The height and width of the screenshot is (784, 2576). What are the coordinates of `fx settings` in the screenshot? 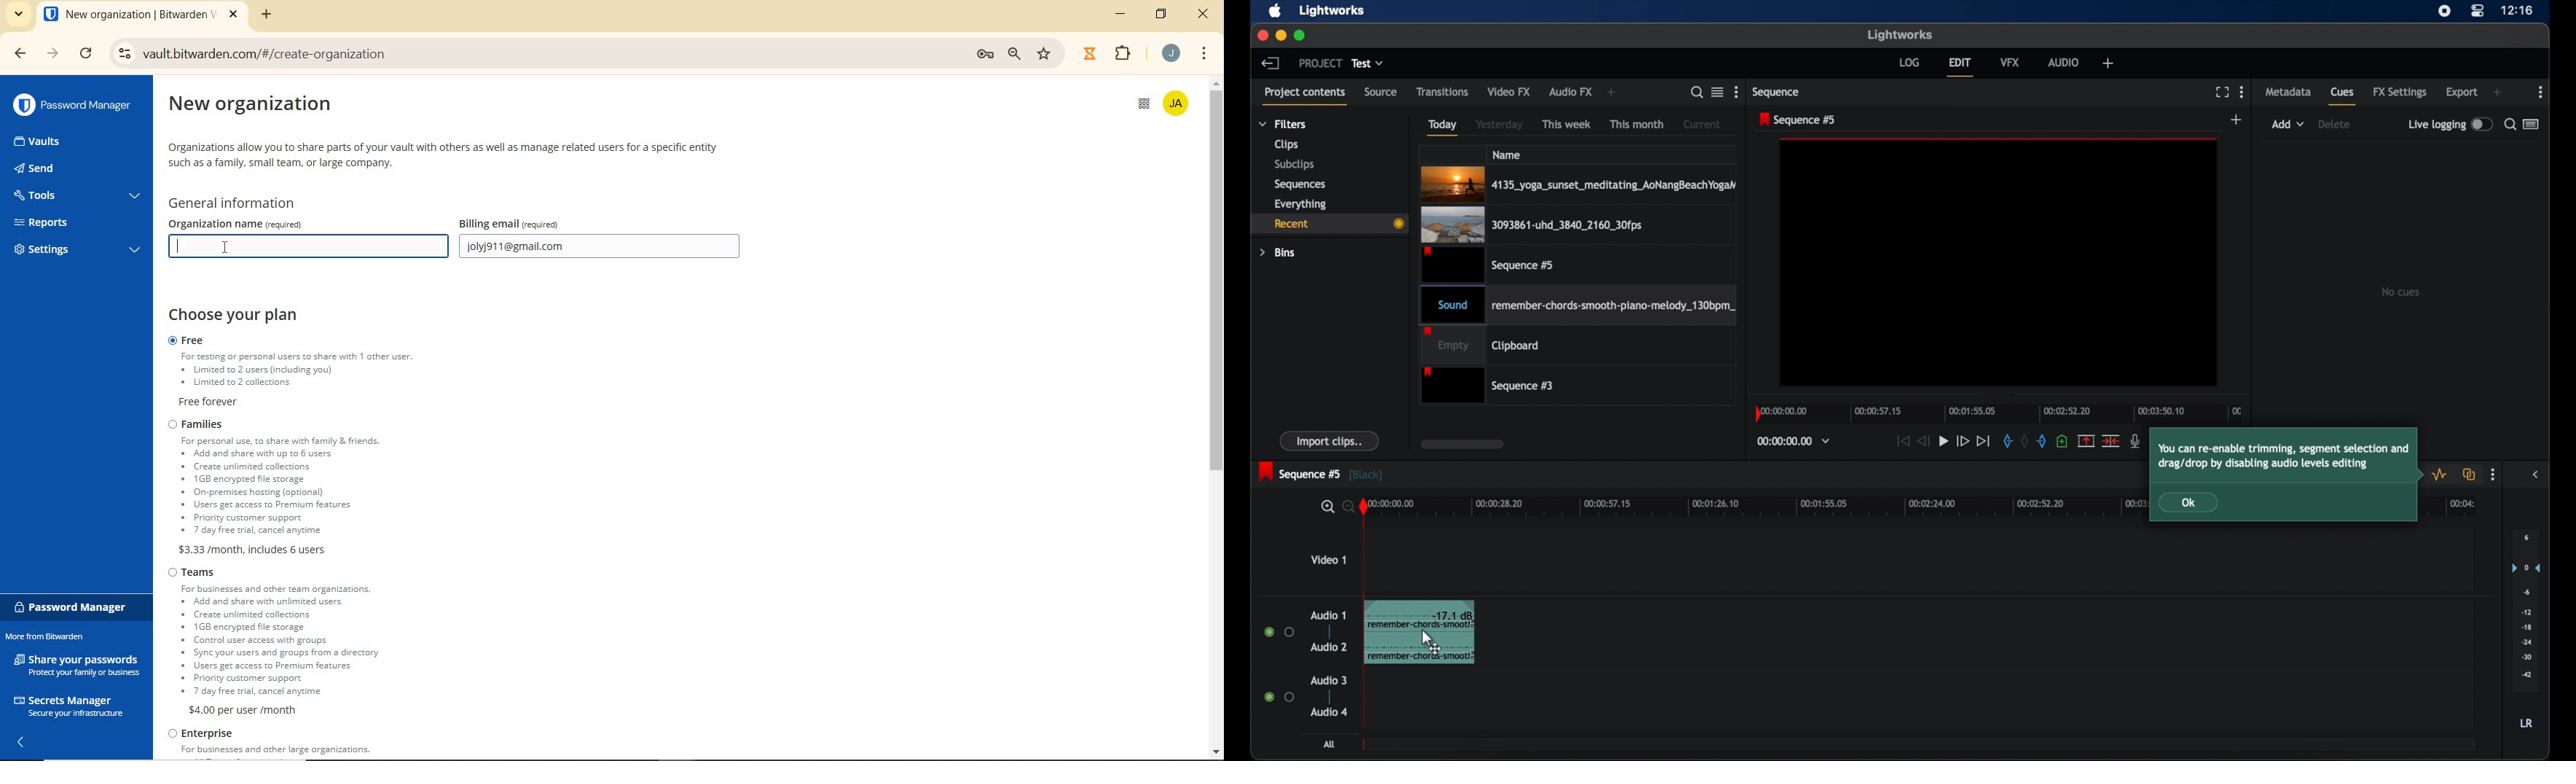 It's located at (2400, 92).